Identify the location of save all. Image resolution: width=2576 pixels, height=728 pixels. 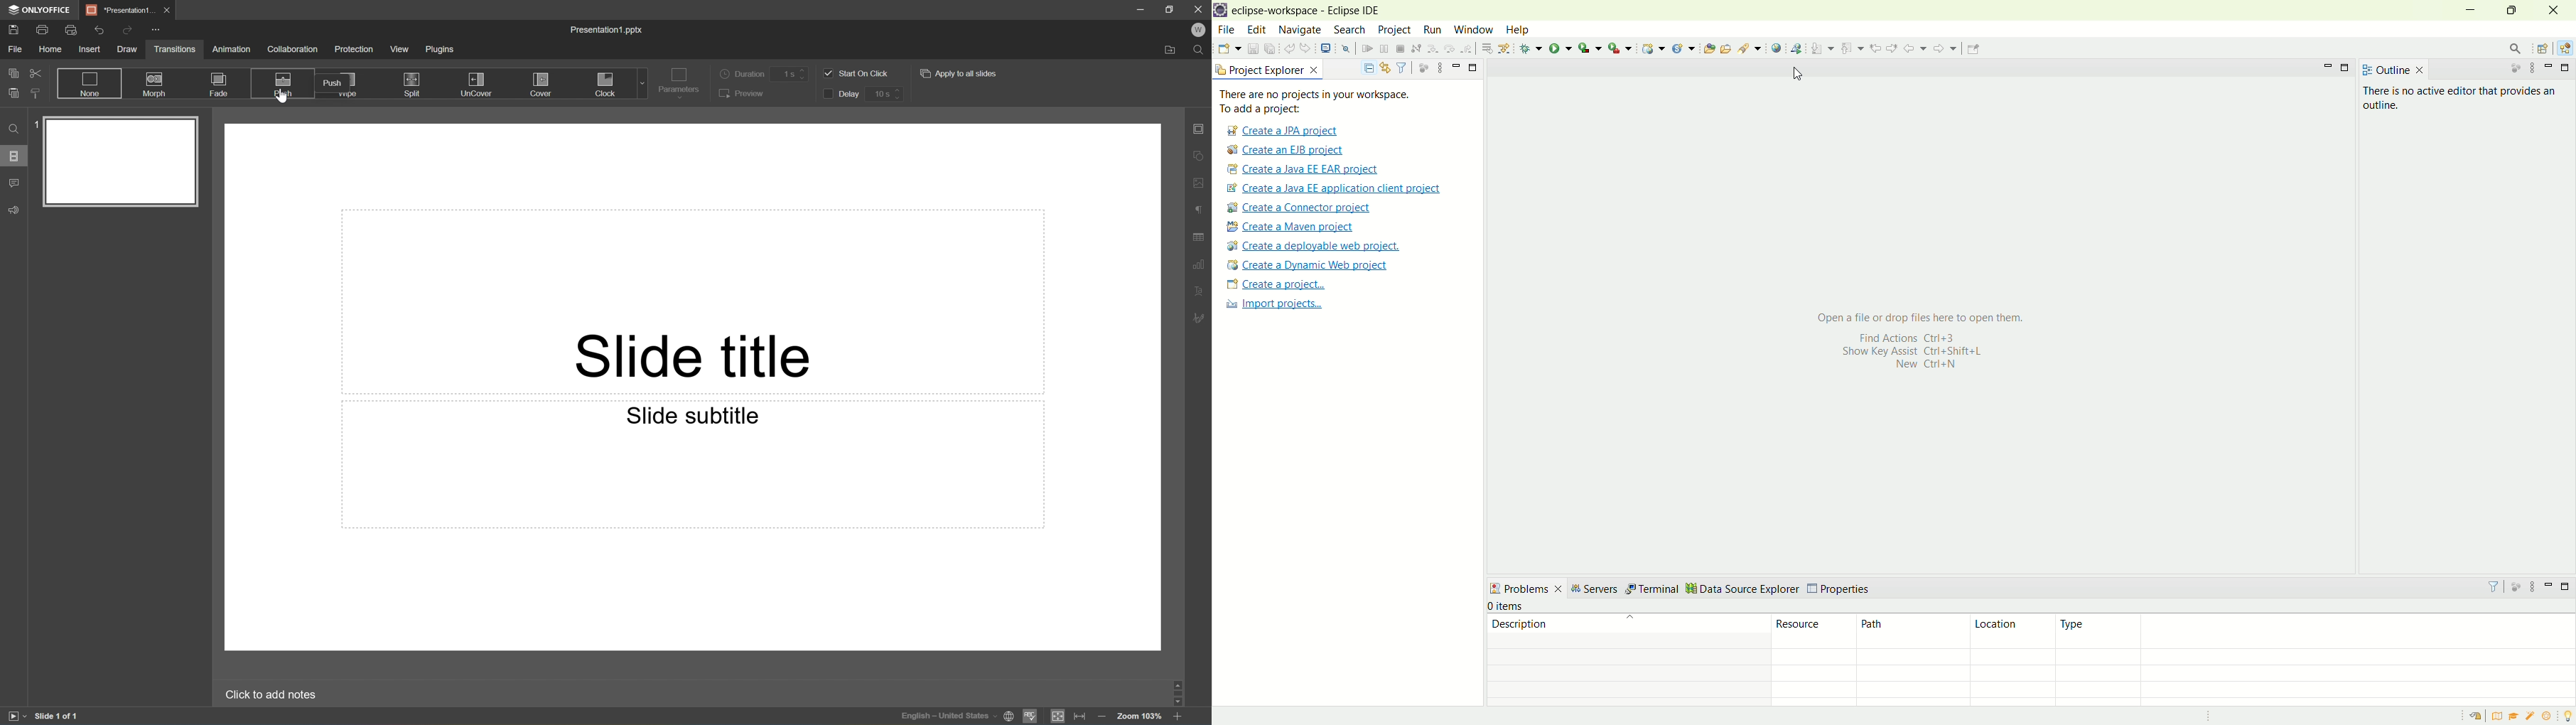
(1271, 49).